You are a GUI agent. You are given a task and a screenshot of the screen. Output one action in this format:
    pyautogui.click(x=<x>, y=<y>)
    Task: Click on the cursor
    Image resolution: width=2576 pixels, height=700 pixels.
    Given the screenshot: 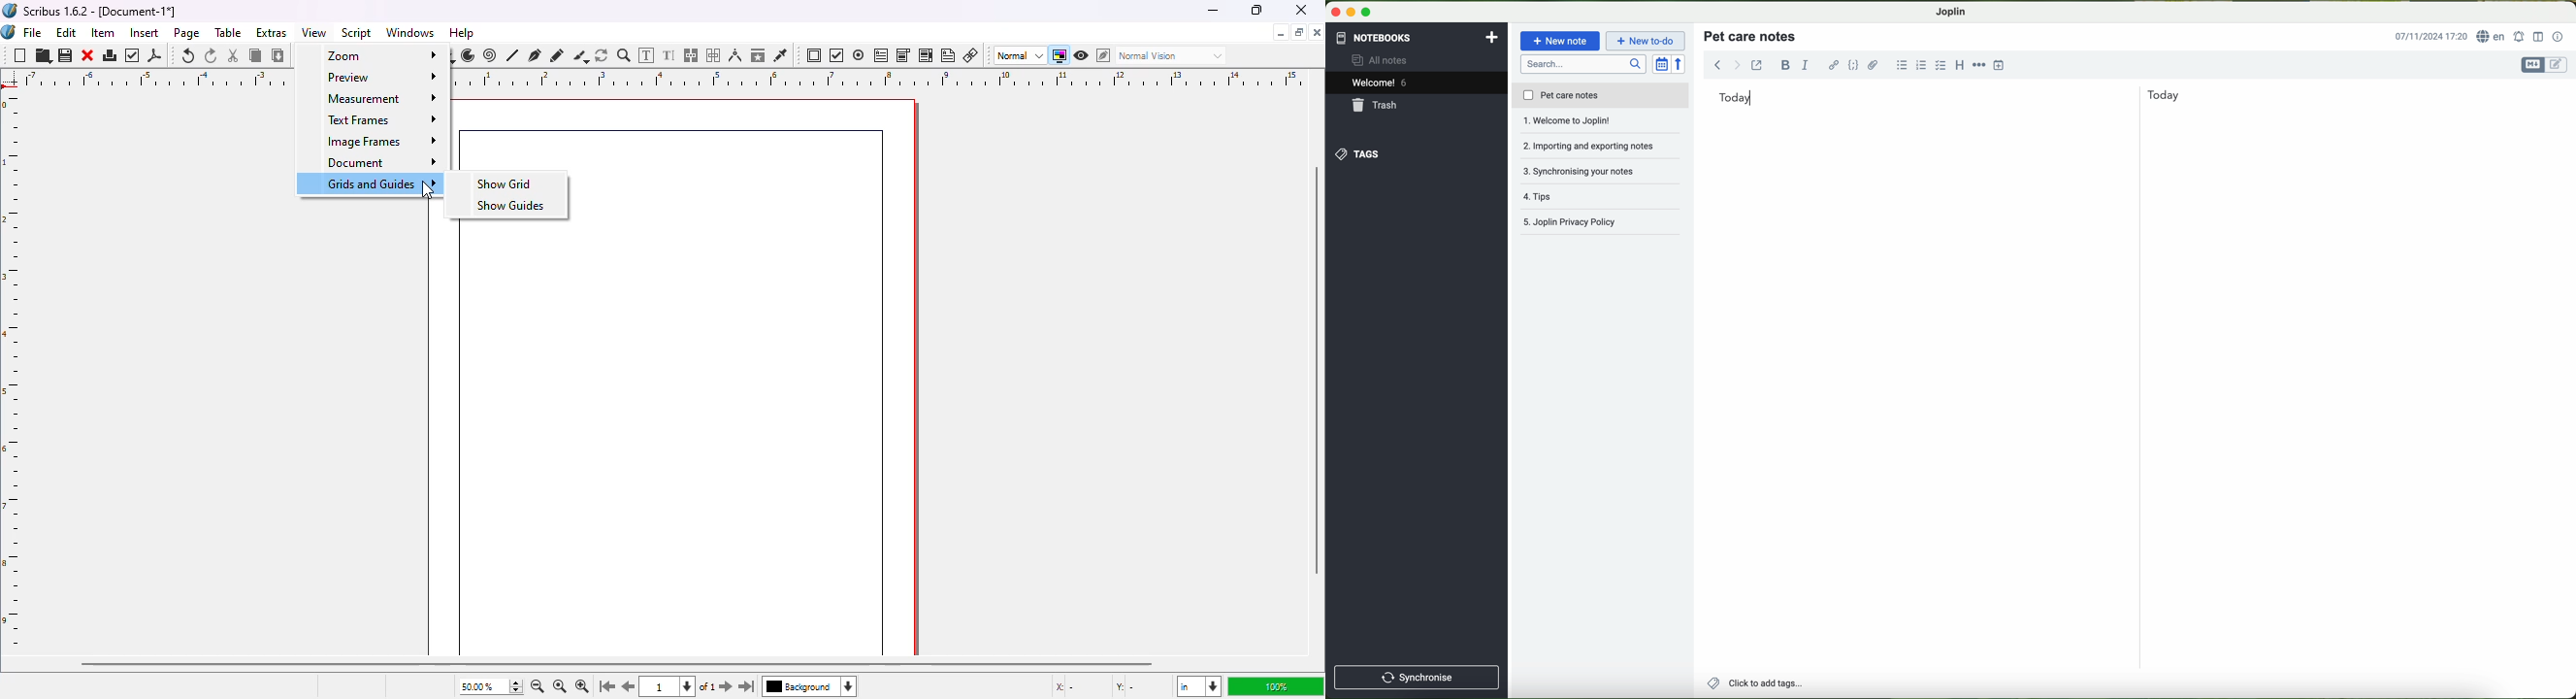 What is the action you would take?
    pyautogui.click(x=428, y=189)
    